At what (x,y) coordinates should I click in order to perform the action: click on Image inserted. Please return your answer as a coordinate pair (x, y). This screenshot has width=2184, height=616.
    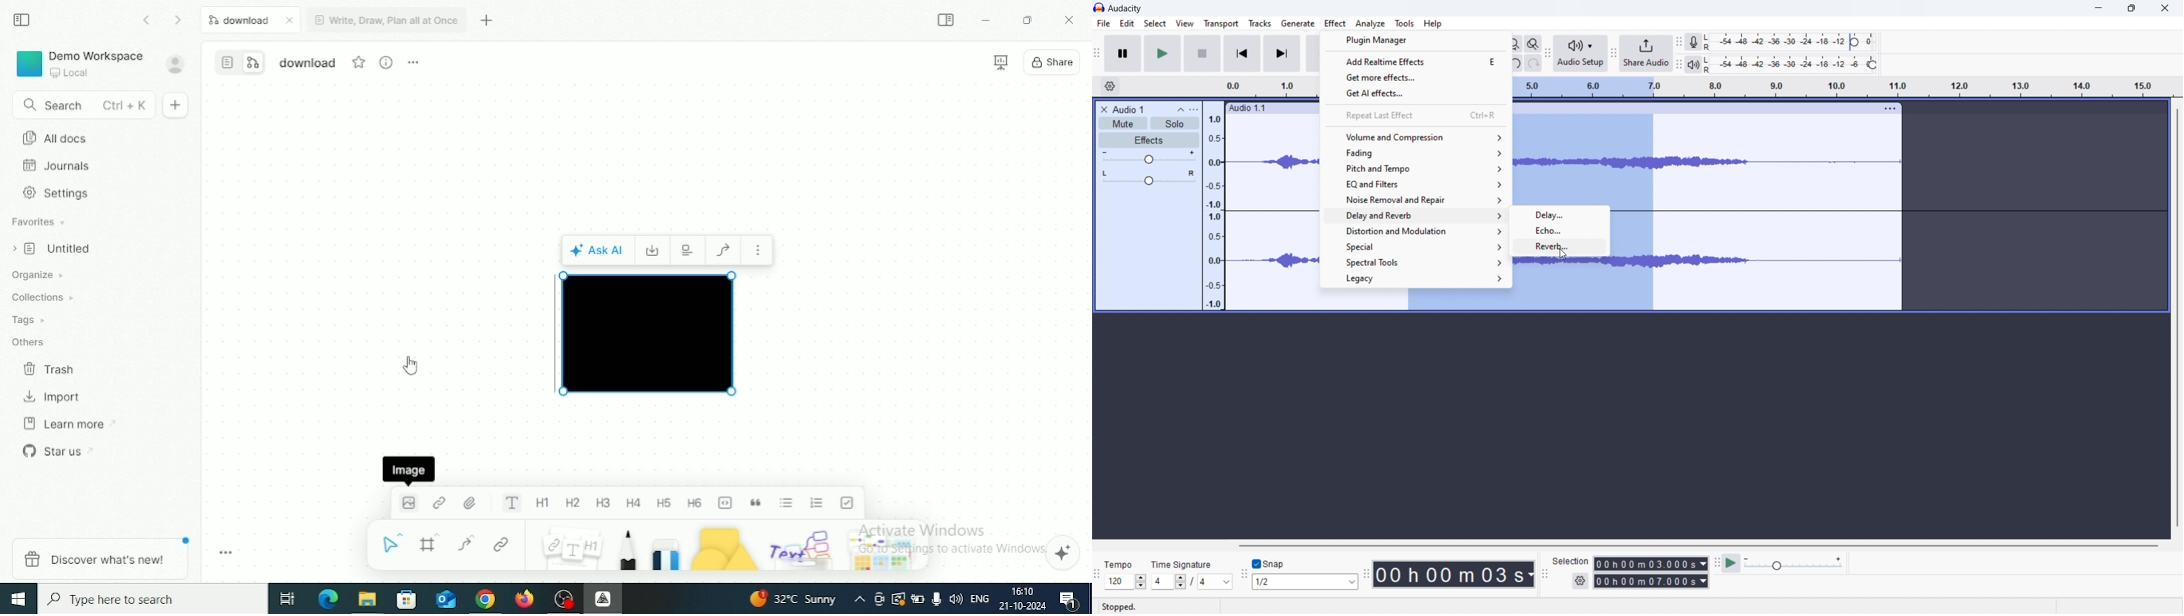
    Looking at the image, I should click on (648, 333).